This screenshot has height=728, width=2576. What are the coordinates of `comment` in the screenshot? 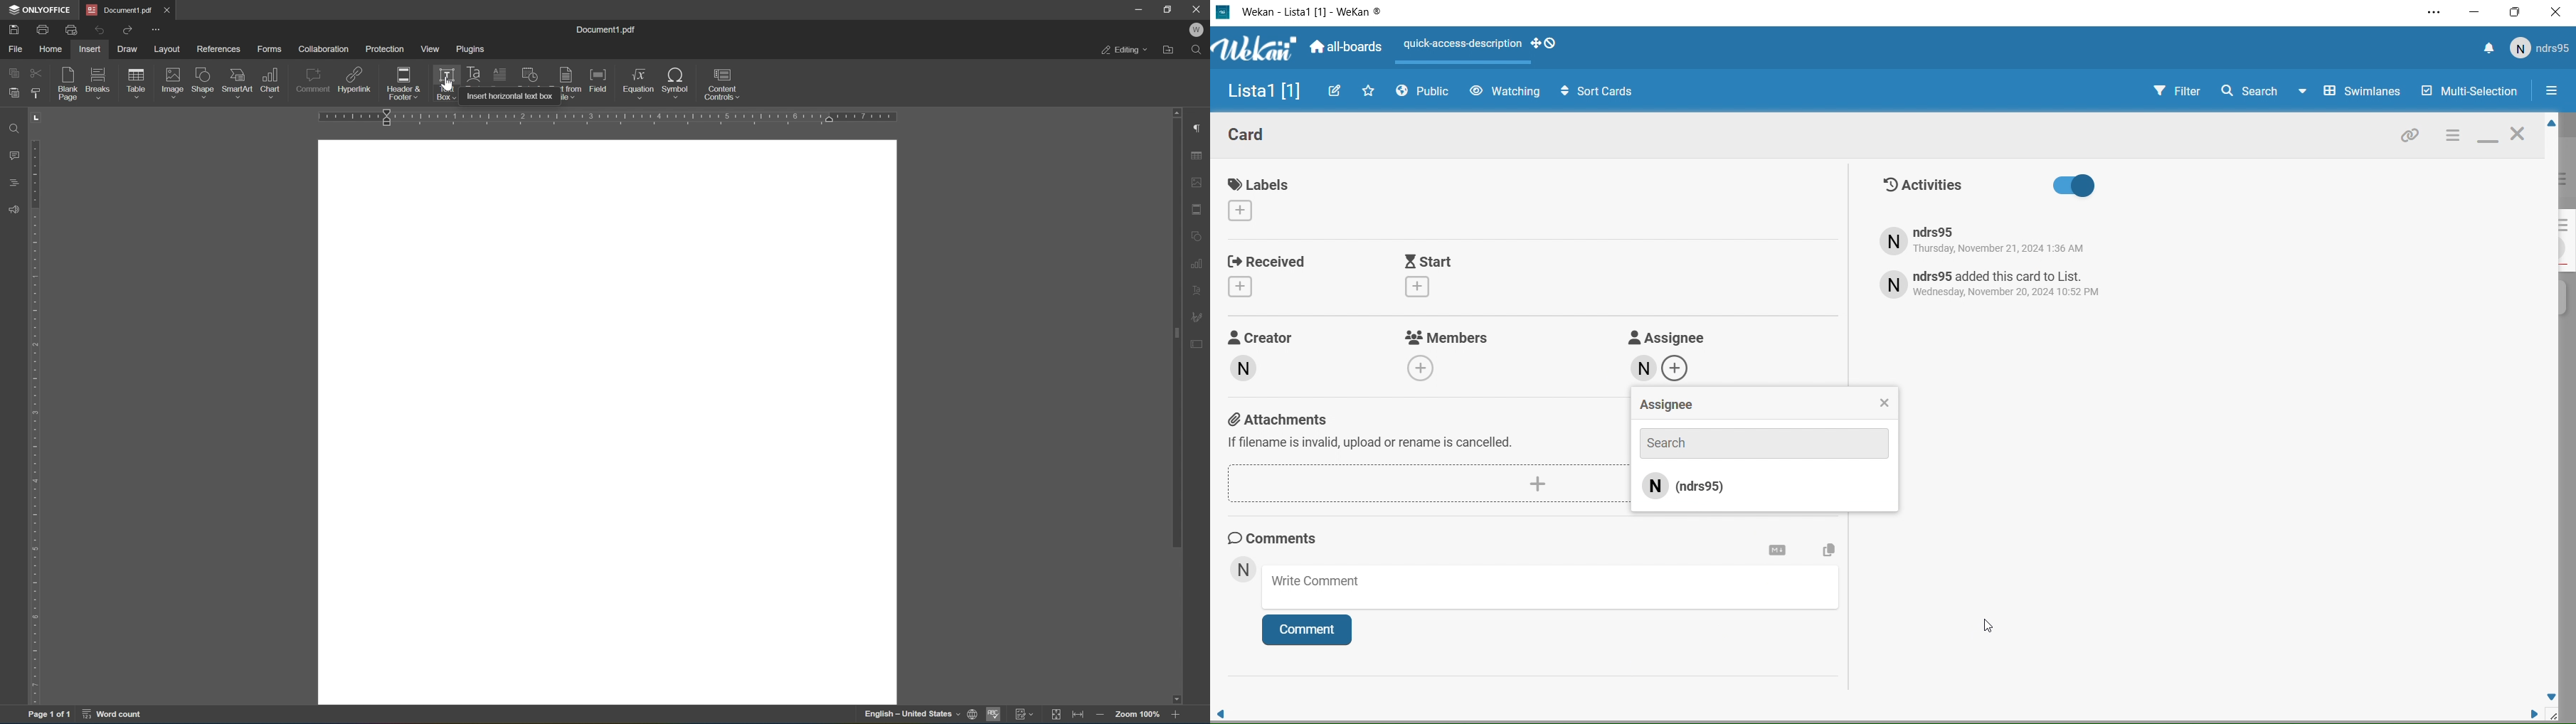 It's located at (312, 83).